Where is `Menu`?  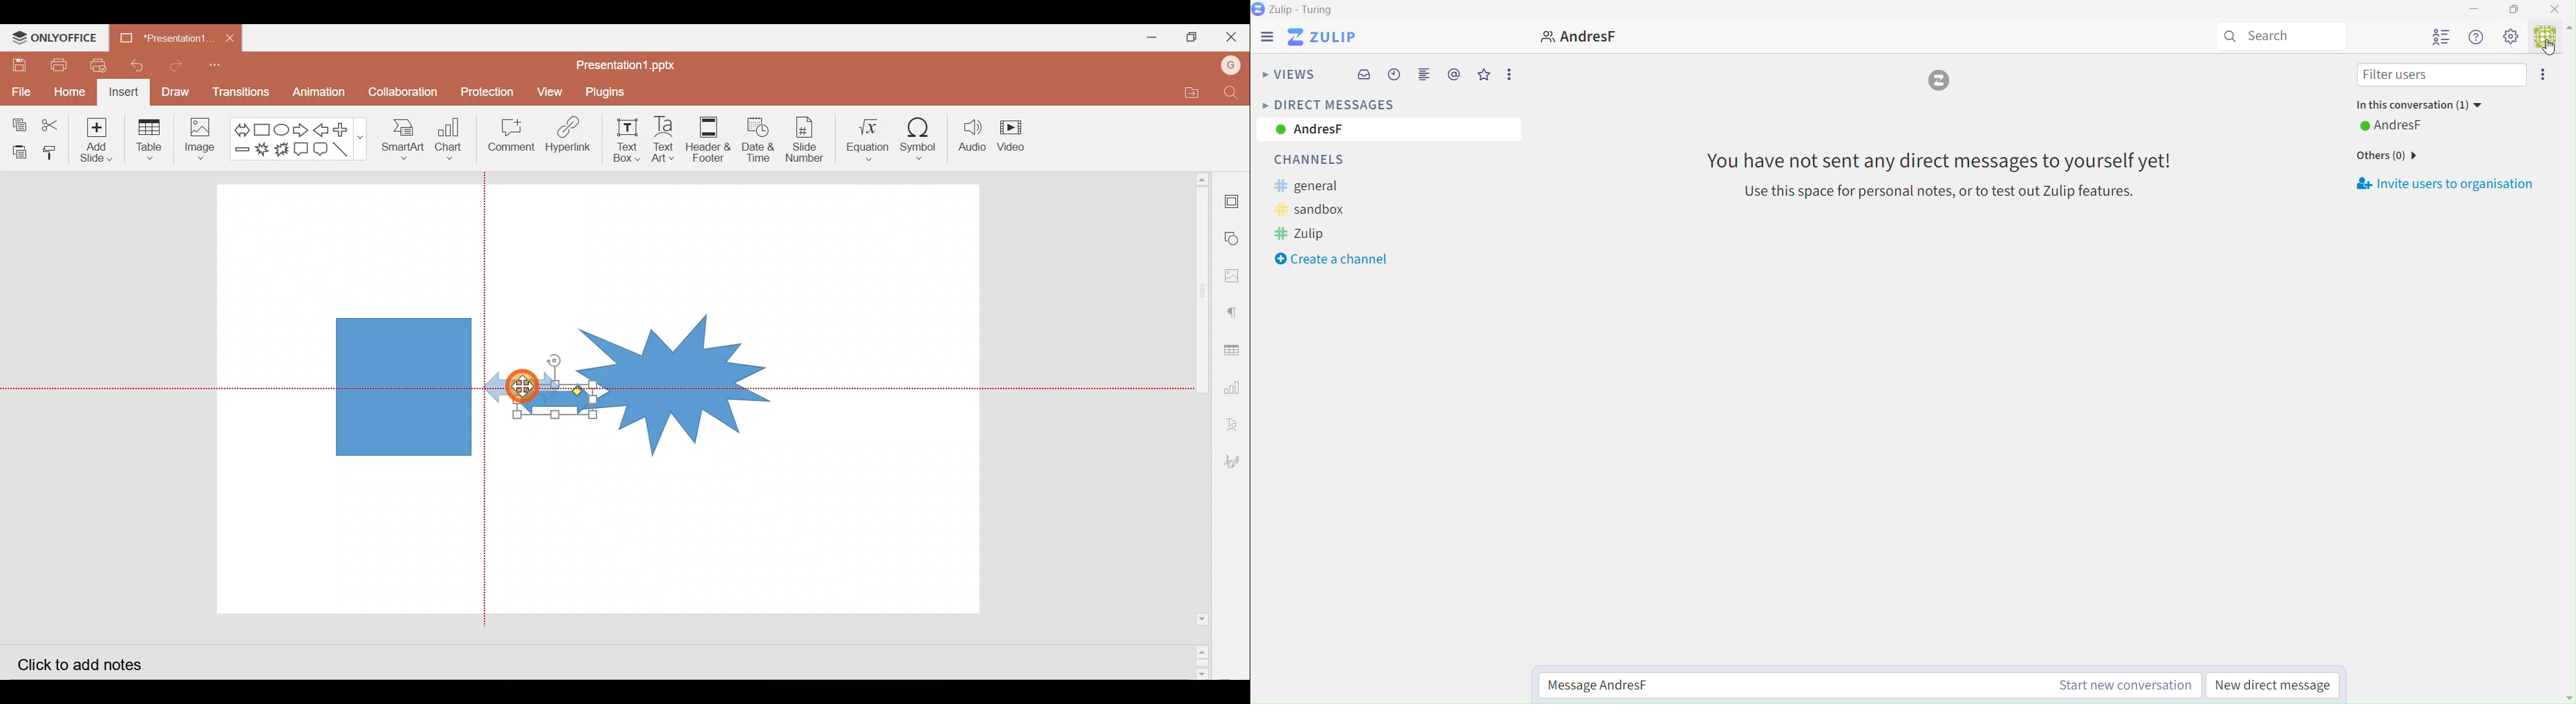 Menu is located at coordinates (1263, 37).